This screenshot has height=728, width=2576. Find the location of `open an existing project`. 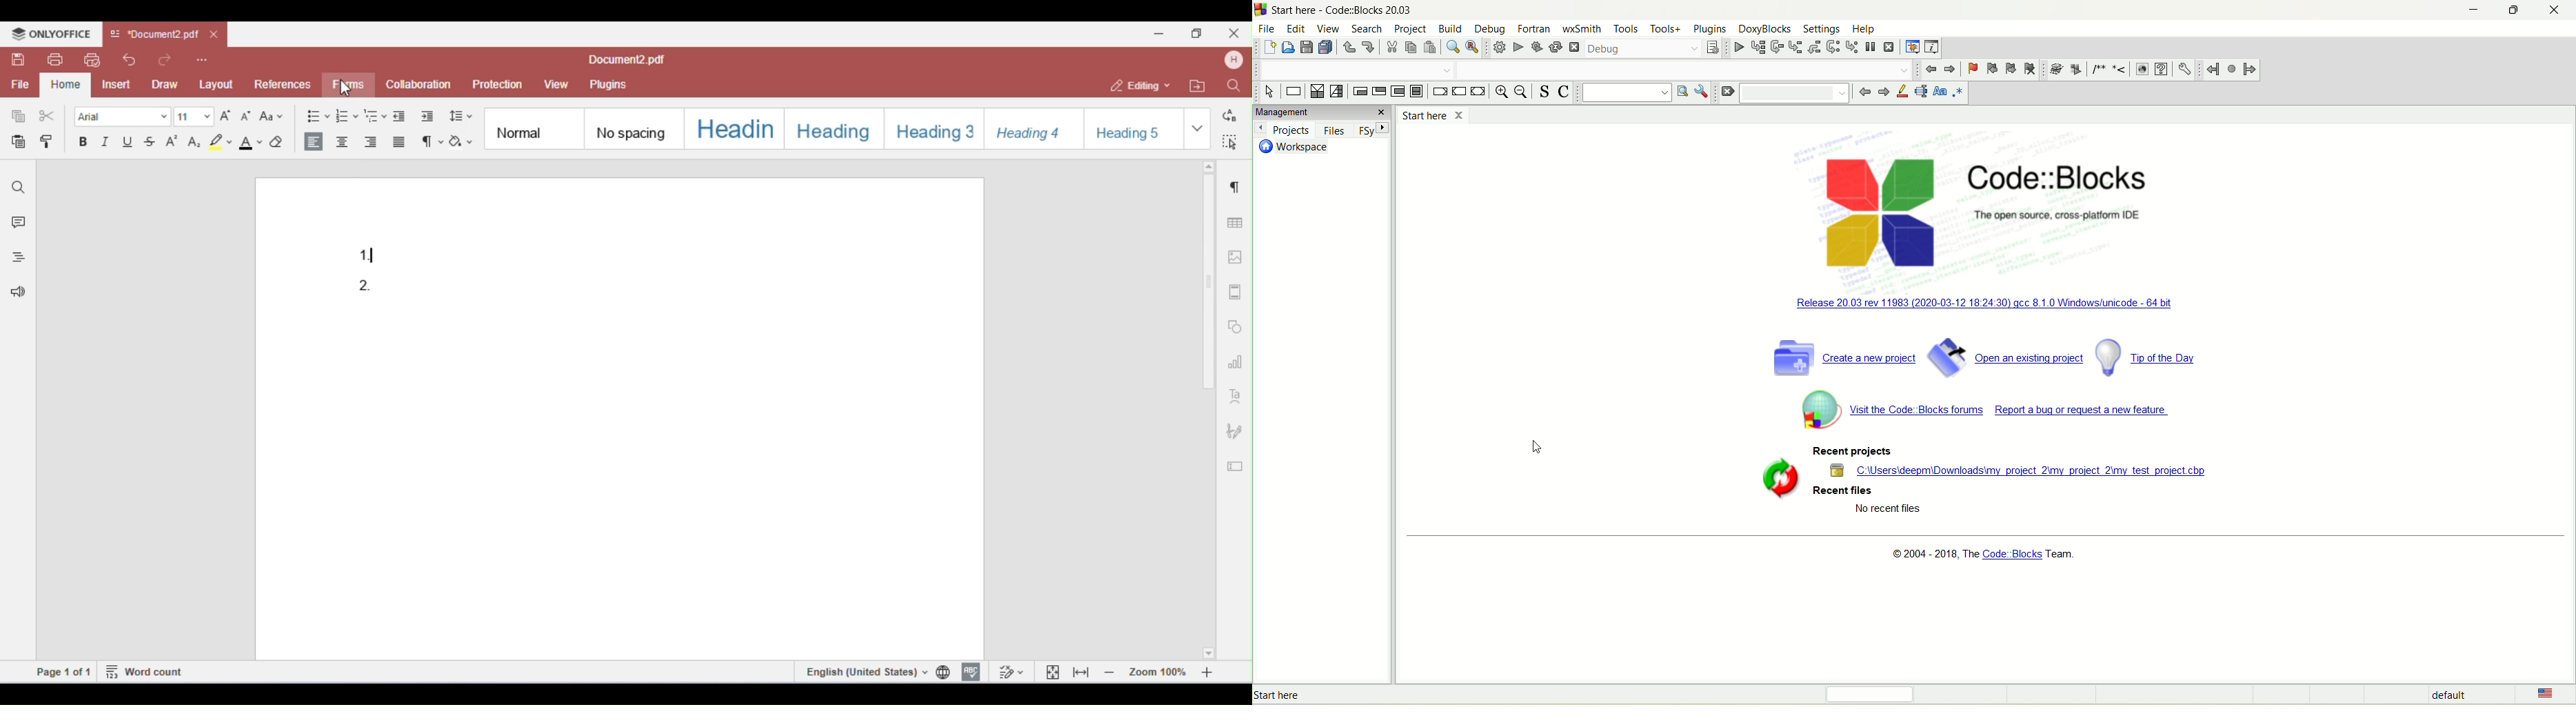

open an existing project is located at coordinates (2006, 357).